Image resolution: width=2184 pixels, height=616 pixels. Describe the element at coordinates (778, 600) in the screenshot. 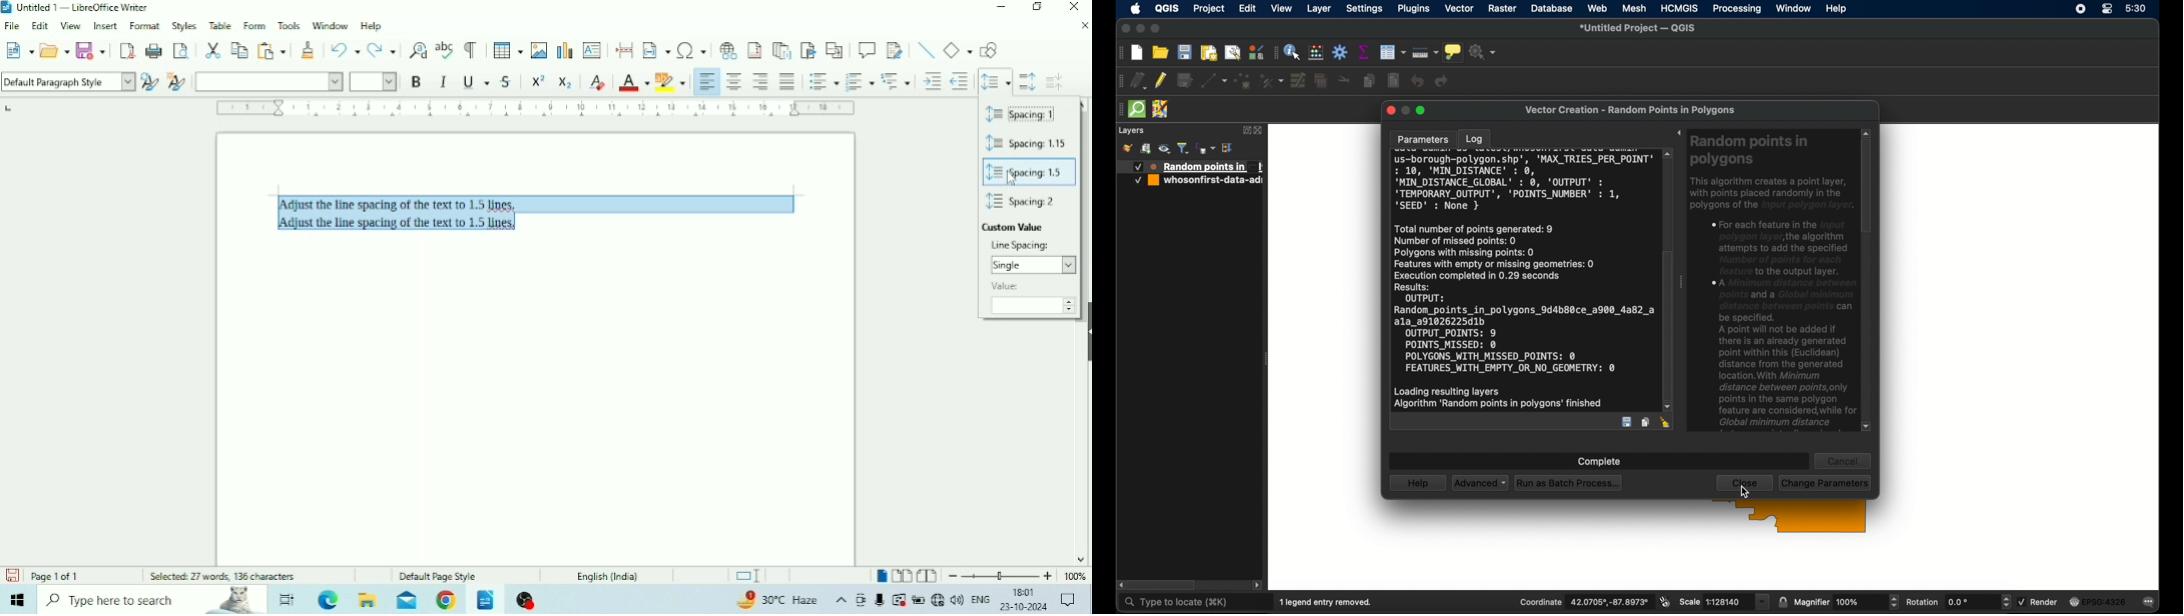

I see `Temperature` at that location.